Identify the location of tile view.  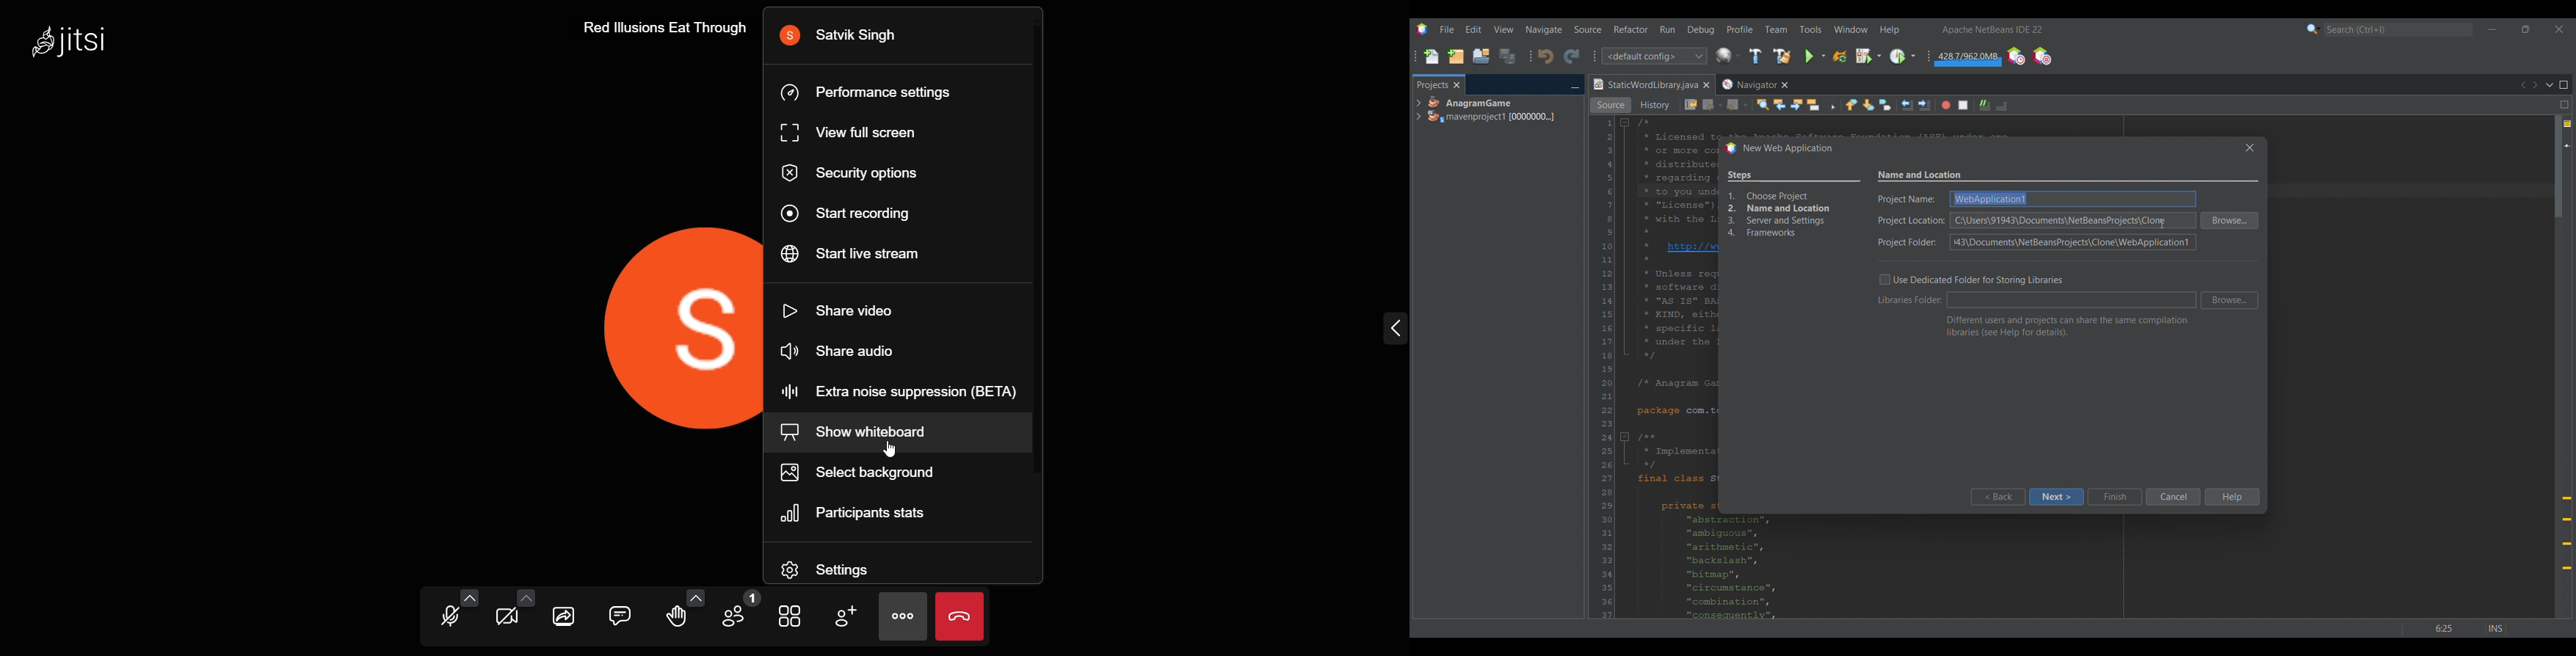
(792, 615).